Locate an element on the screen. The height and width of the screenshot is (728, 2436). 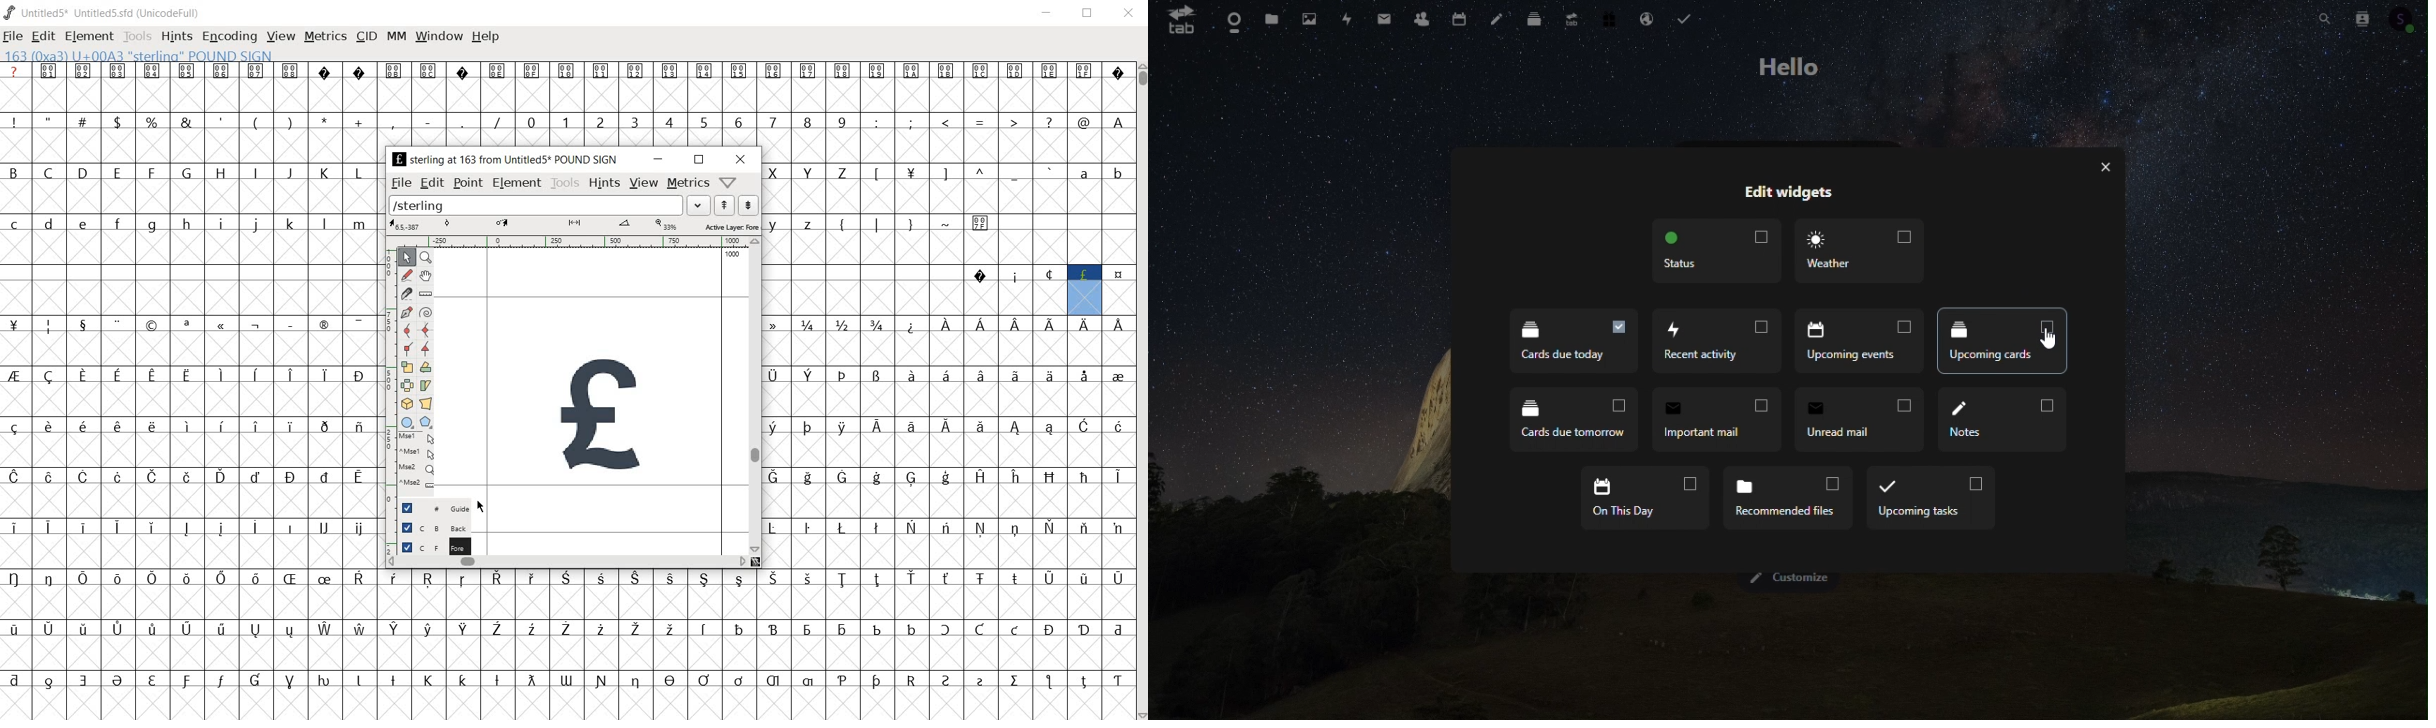
 is located at coordinates (150, 426).